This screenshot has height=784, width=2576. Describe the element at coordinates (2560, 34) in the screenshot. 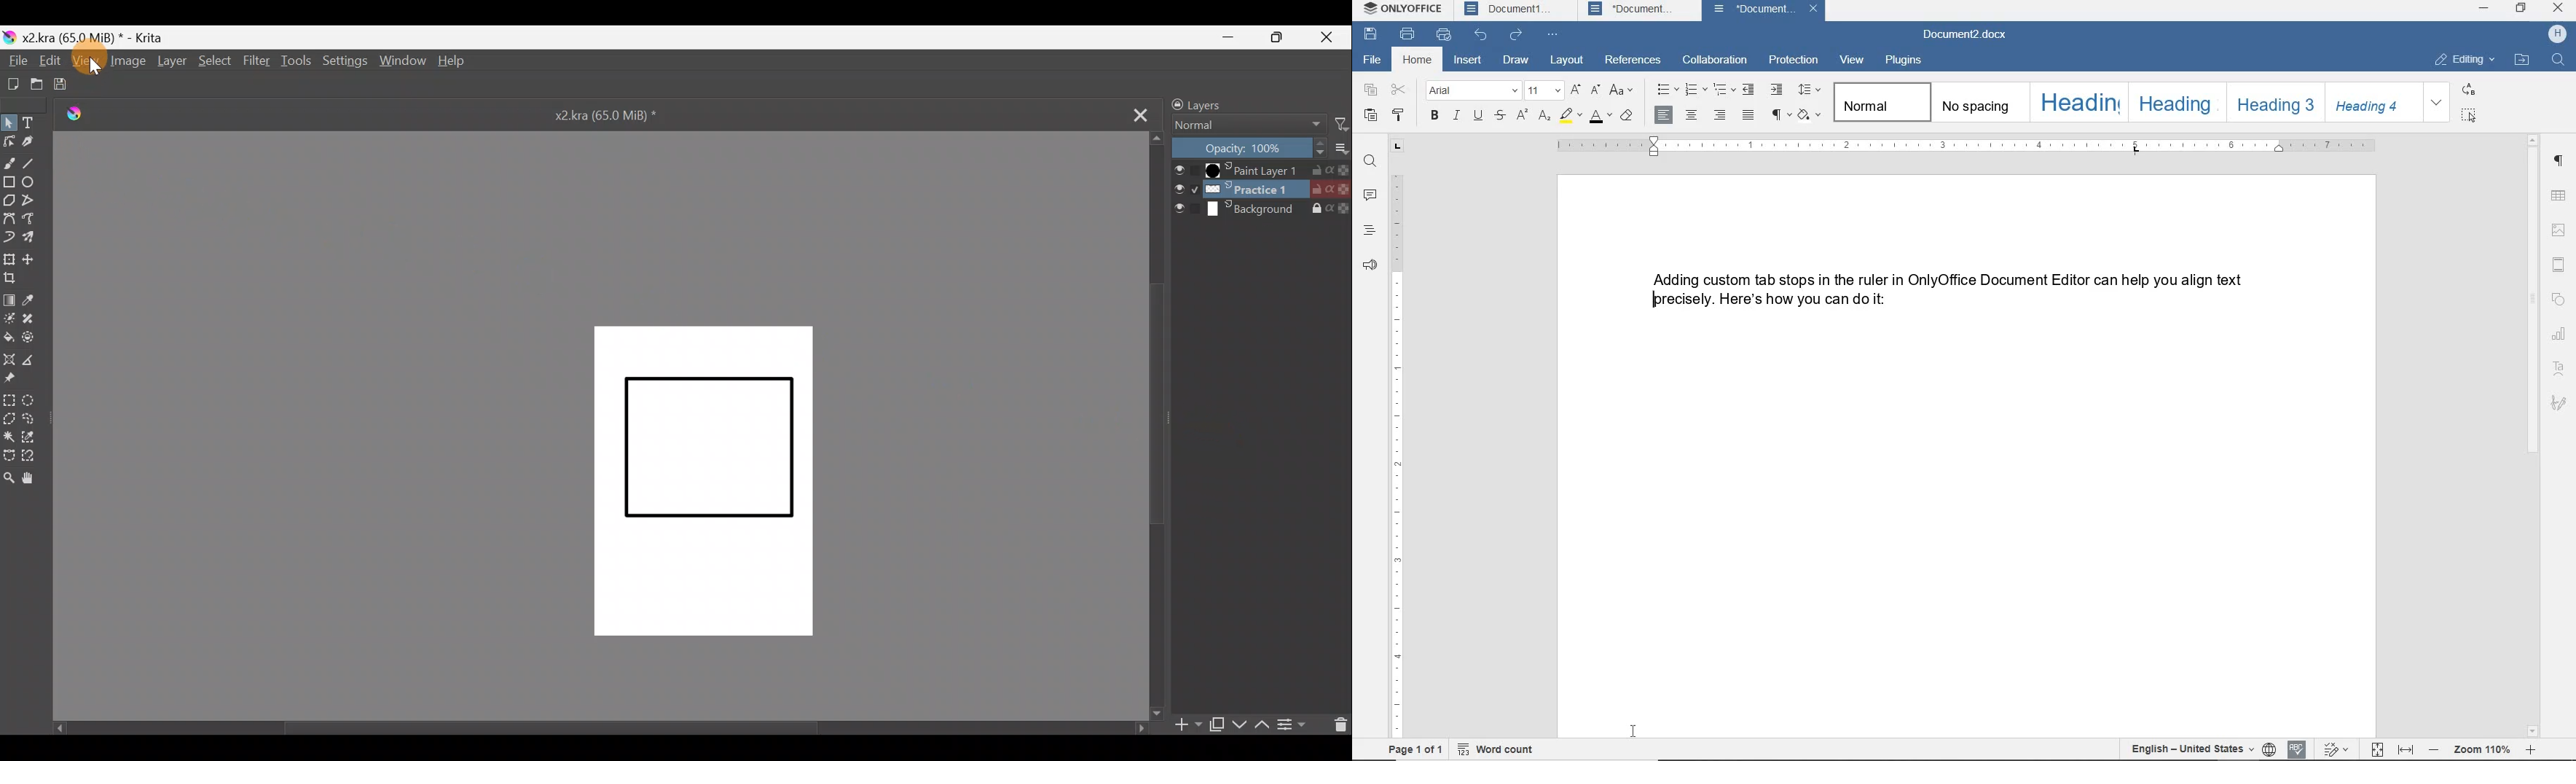

I see `hp` at that location.